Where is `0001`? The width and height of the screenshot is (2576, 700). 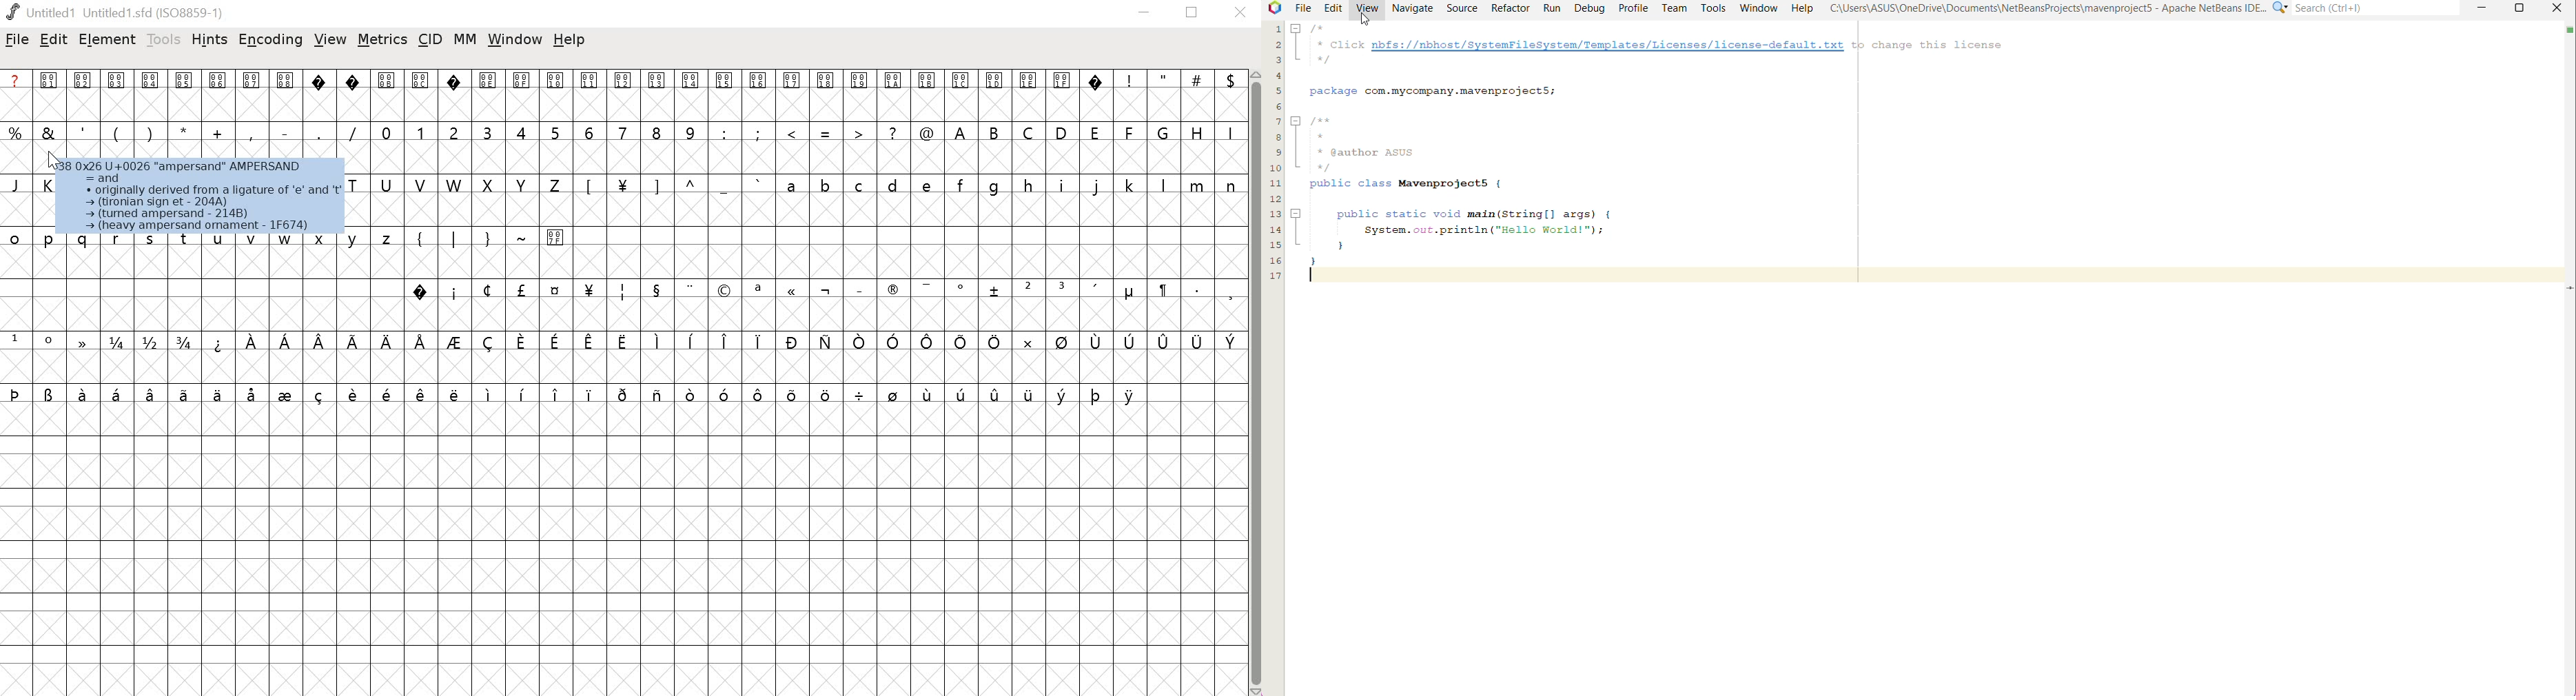 0001 is located at coordinates (51, 96).